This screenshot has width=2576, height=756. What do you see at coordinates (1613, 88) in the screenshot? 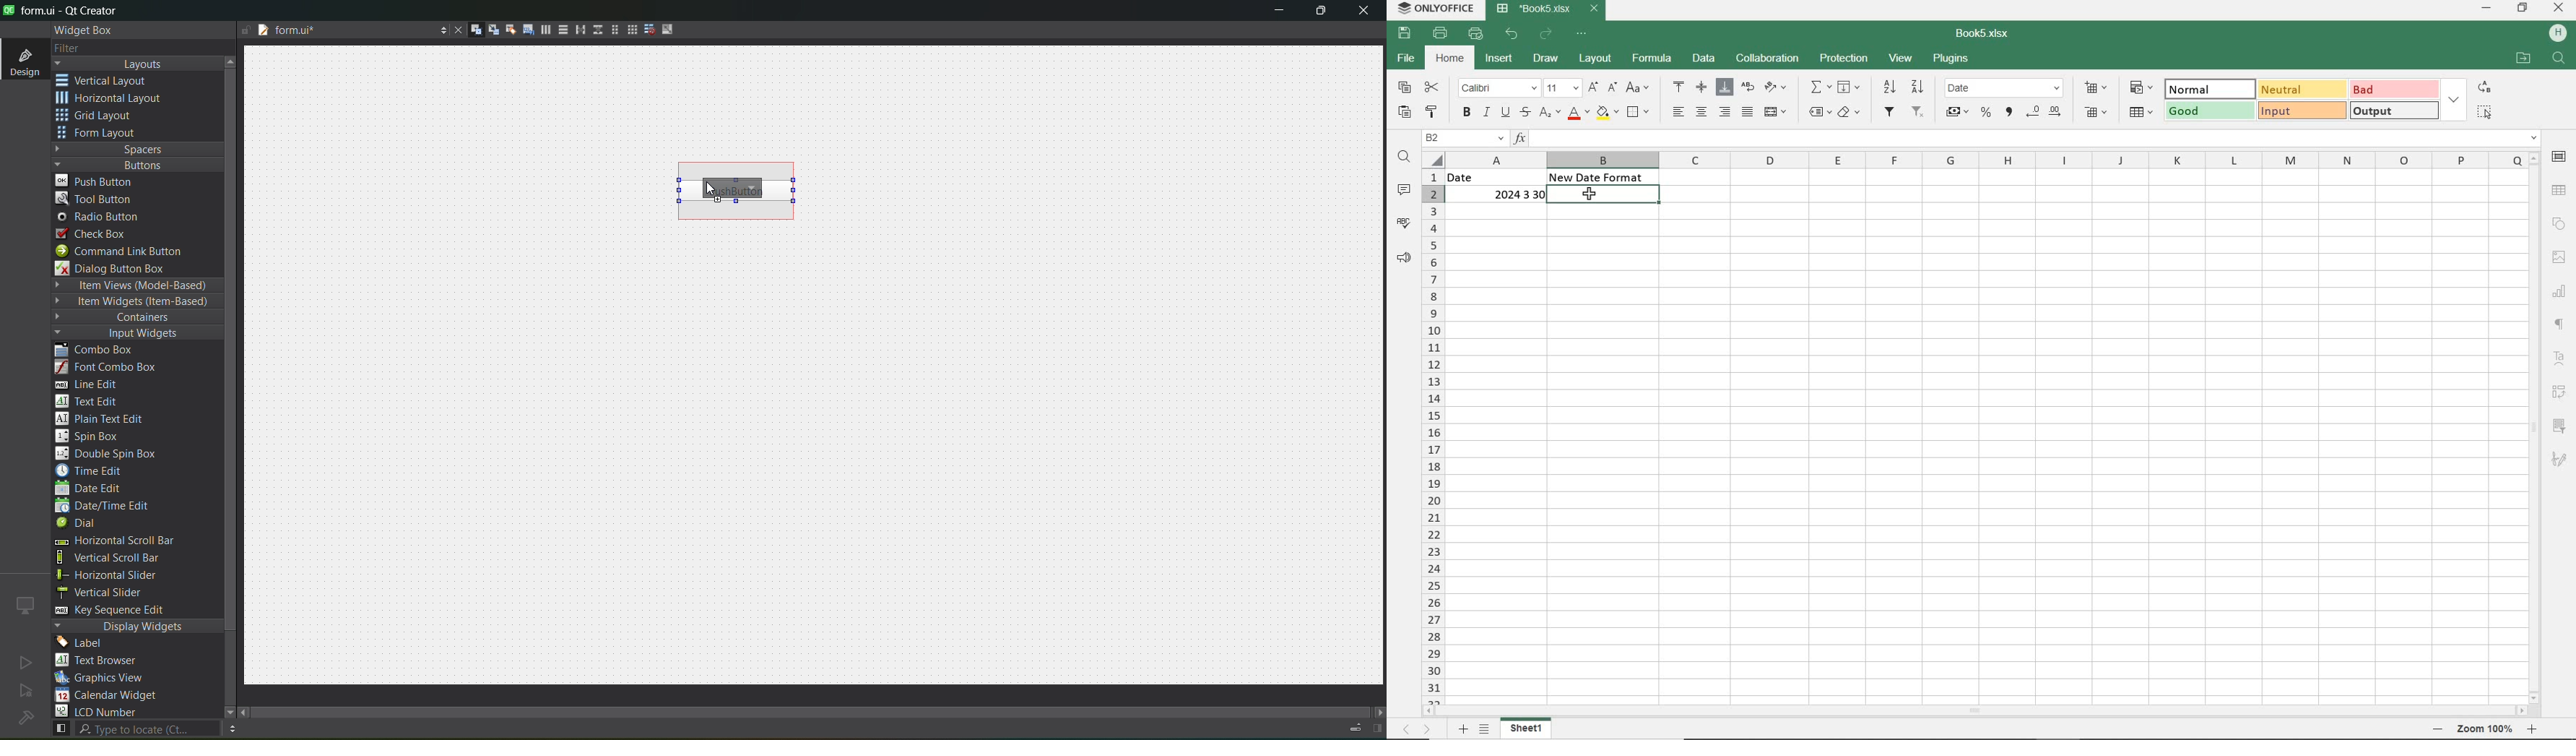
I see `DECREMENT FONT SIZE` at bounding box center [1613, 88].